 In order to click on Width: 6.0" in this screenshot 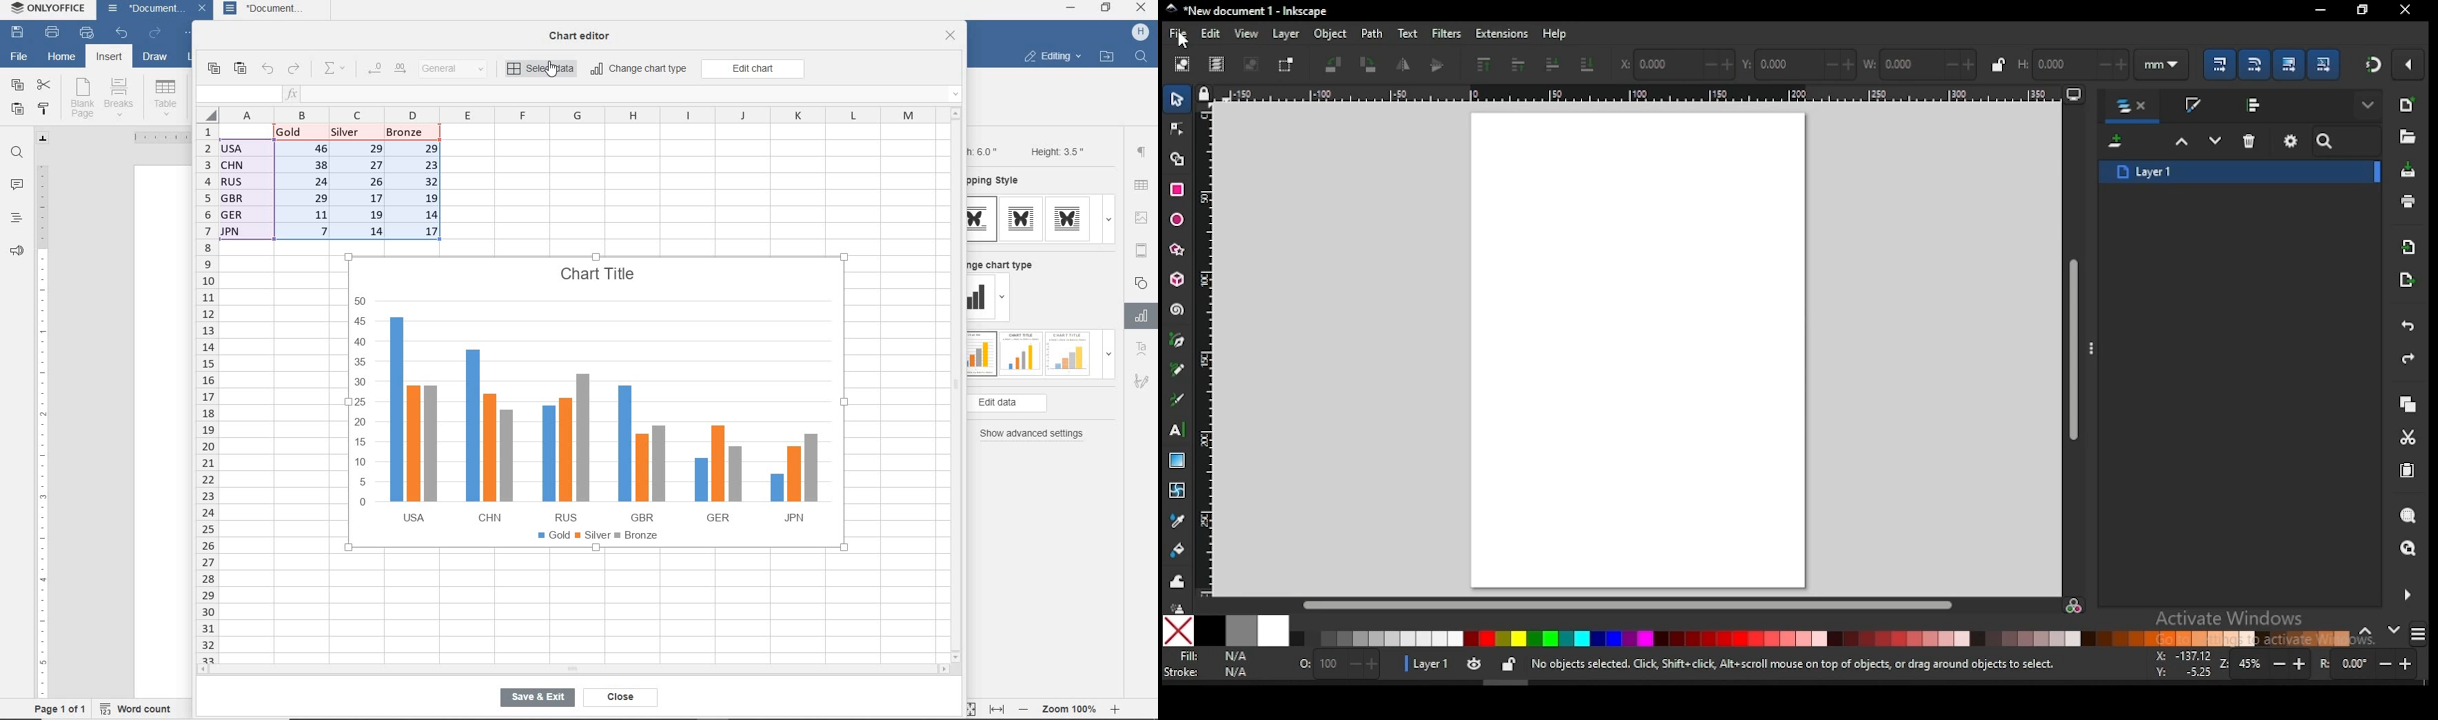, I will do `click(990, 153)`.